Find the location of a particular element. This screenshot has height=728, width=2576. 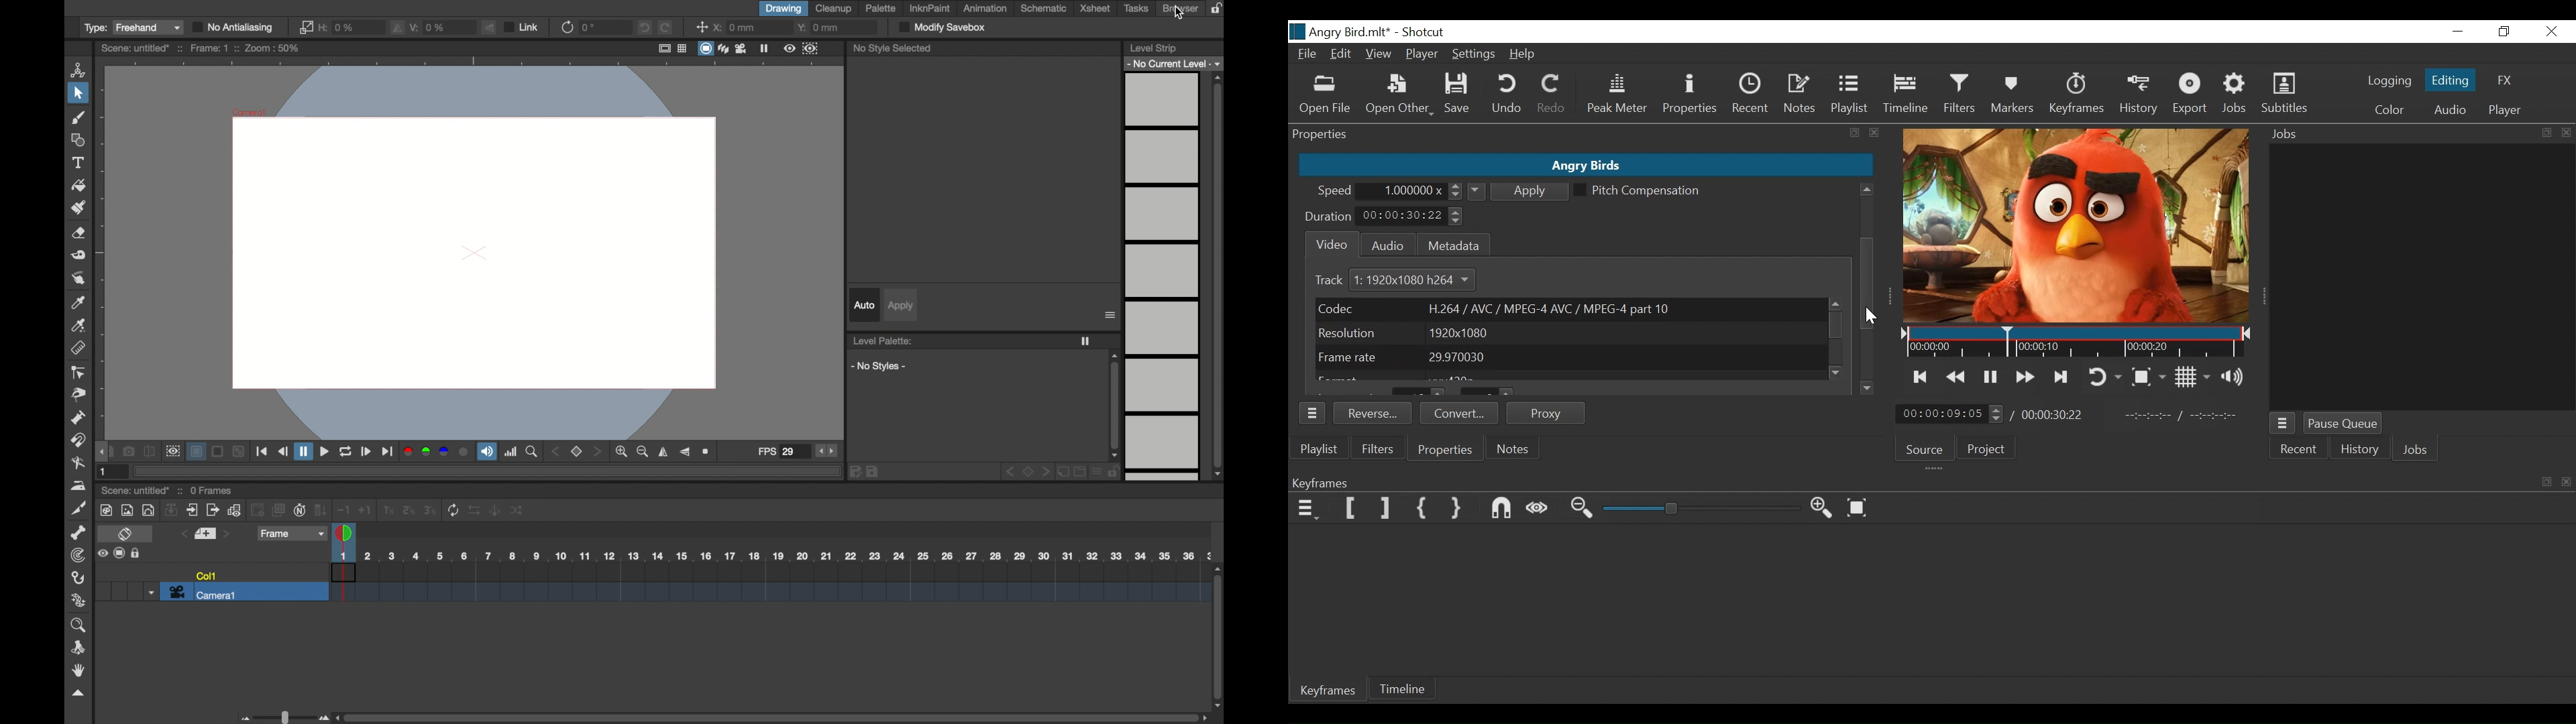

Notes is located at coordinates (1510, 448).